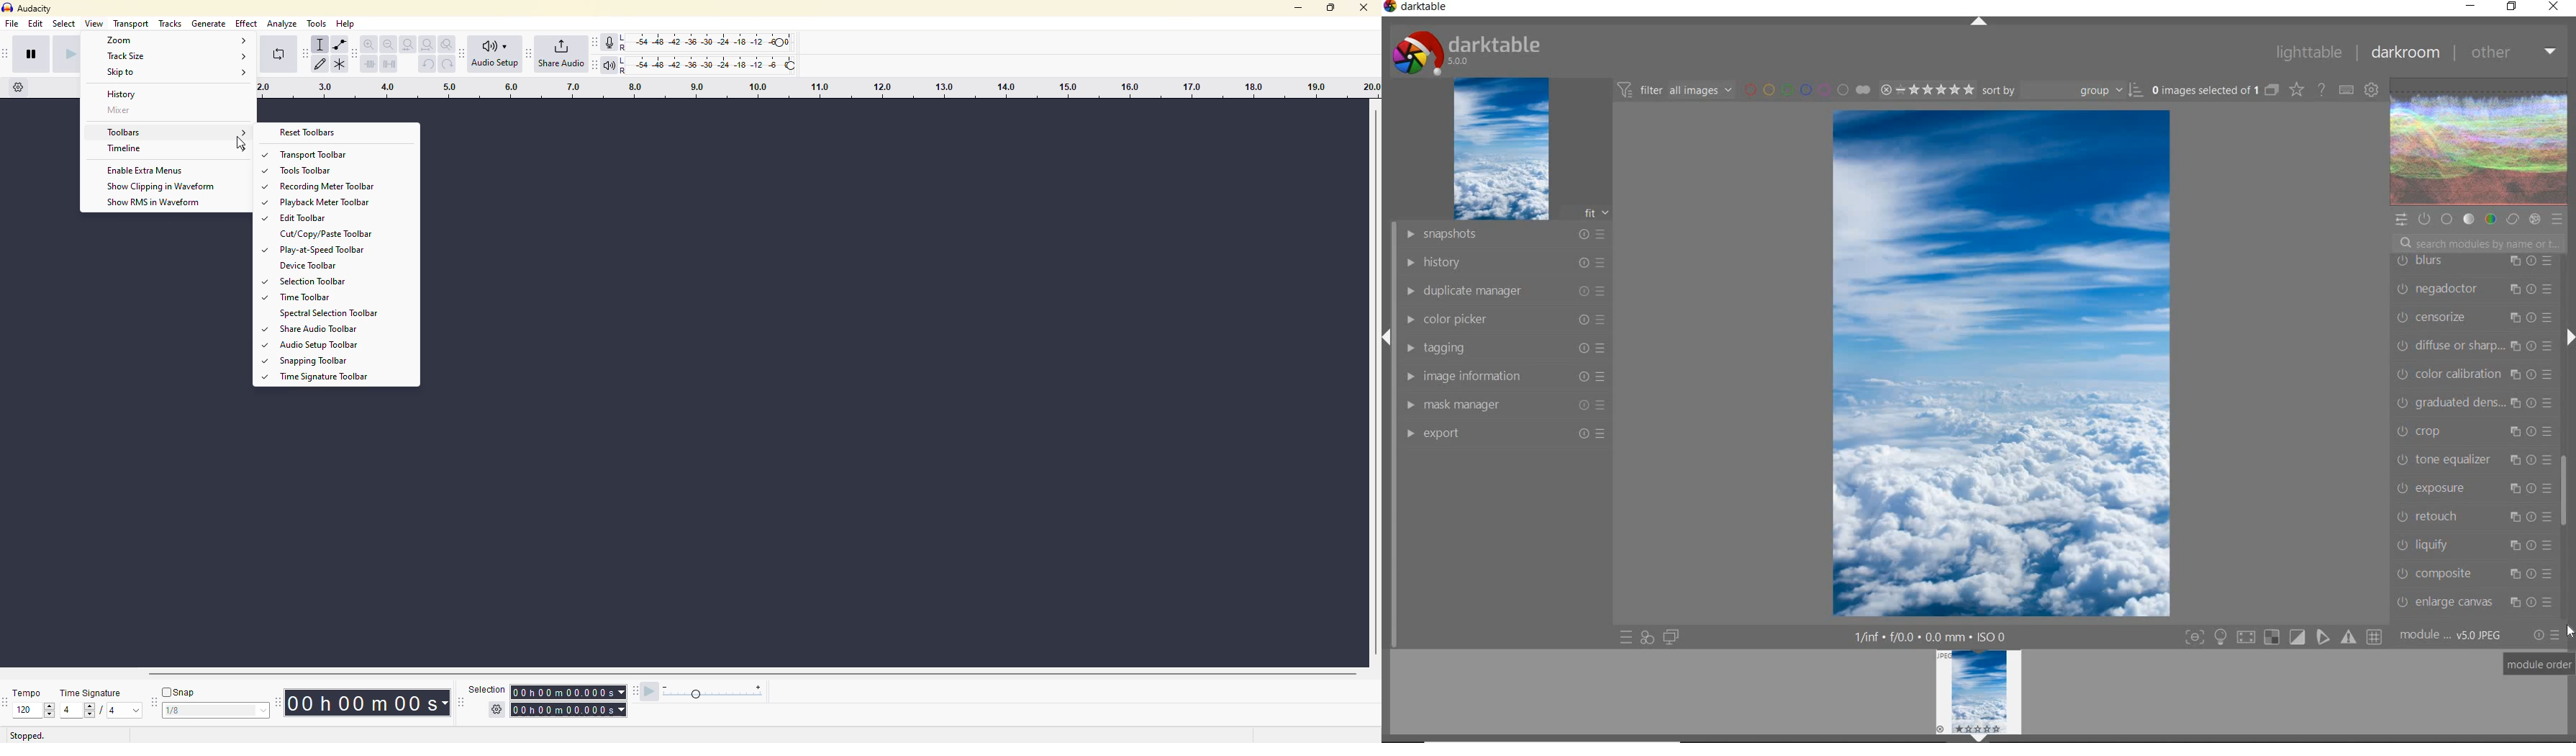 The image size is (2576, 756). What do you see at coordinates (2571, 632) in the screenshot?
I see `CURSOR` at bounding box center [2571, 632].